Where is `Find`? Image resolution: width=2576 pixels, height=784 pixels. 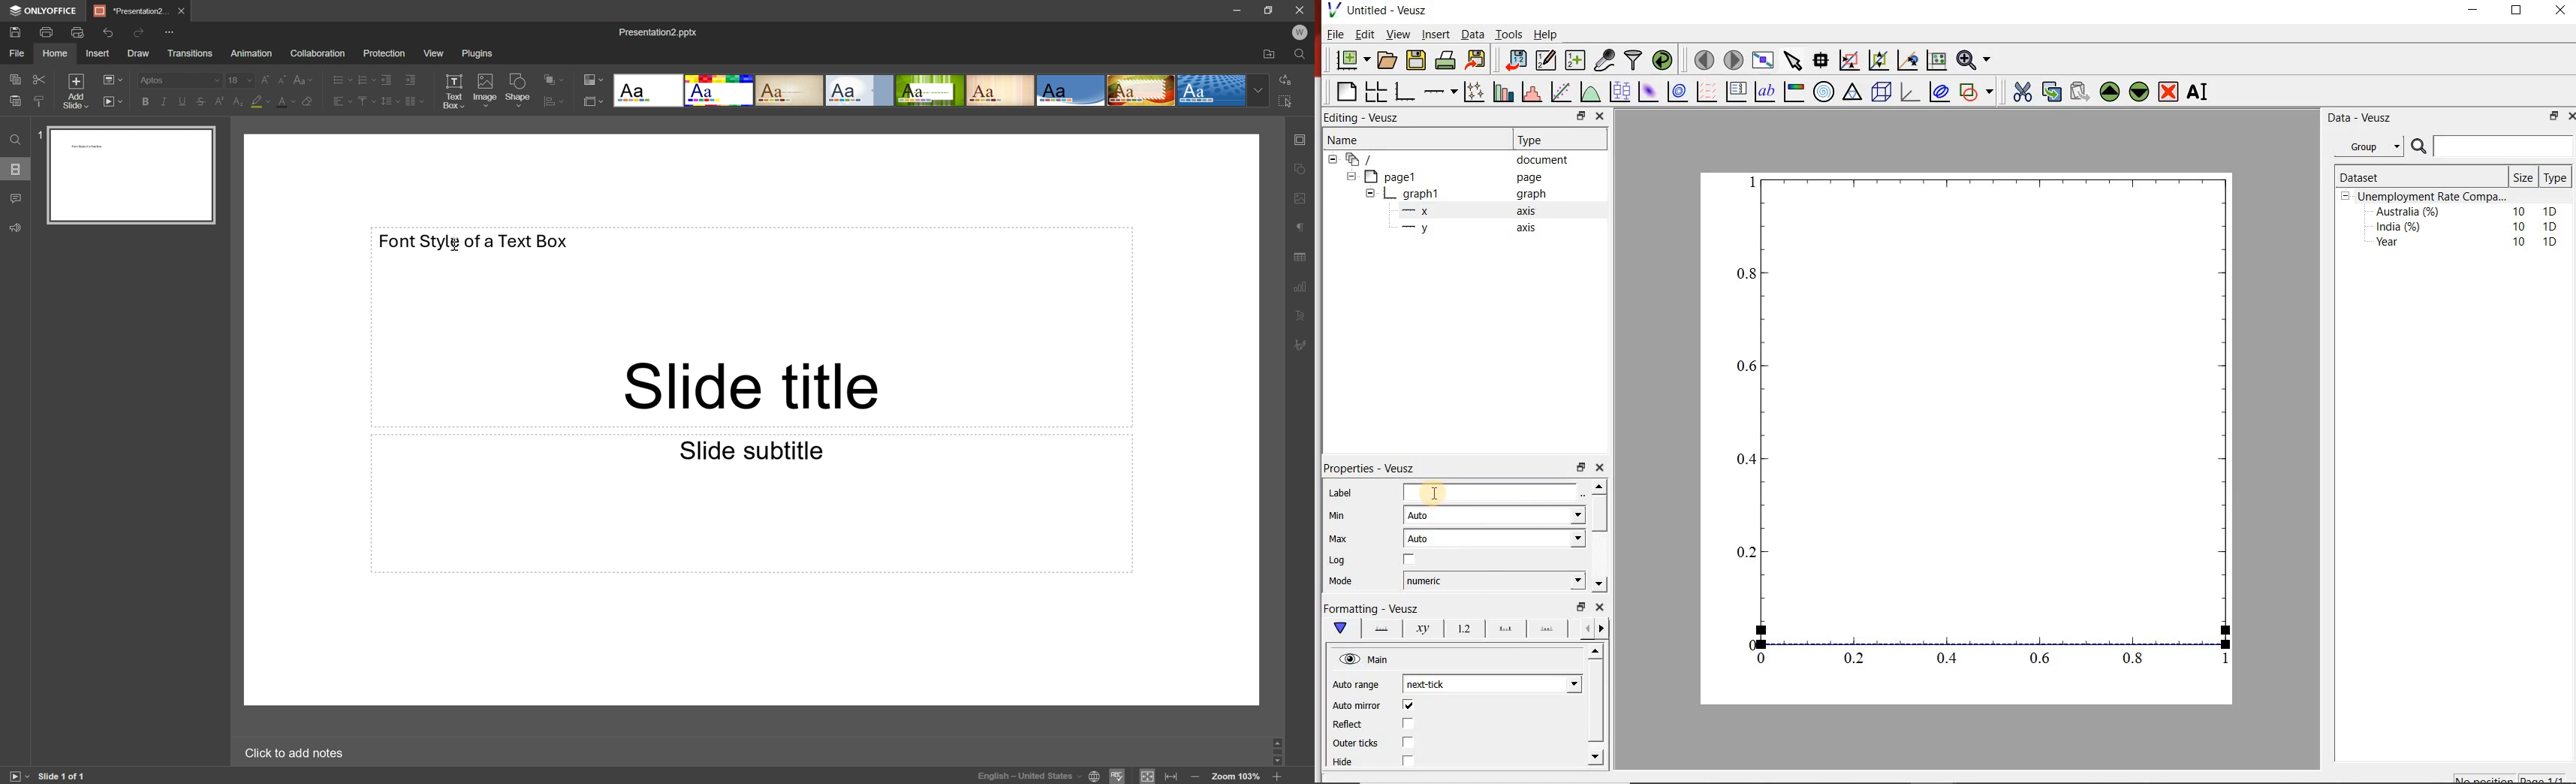 Find is located at coordinates (16, 138).